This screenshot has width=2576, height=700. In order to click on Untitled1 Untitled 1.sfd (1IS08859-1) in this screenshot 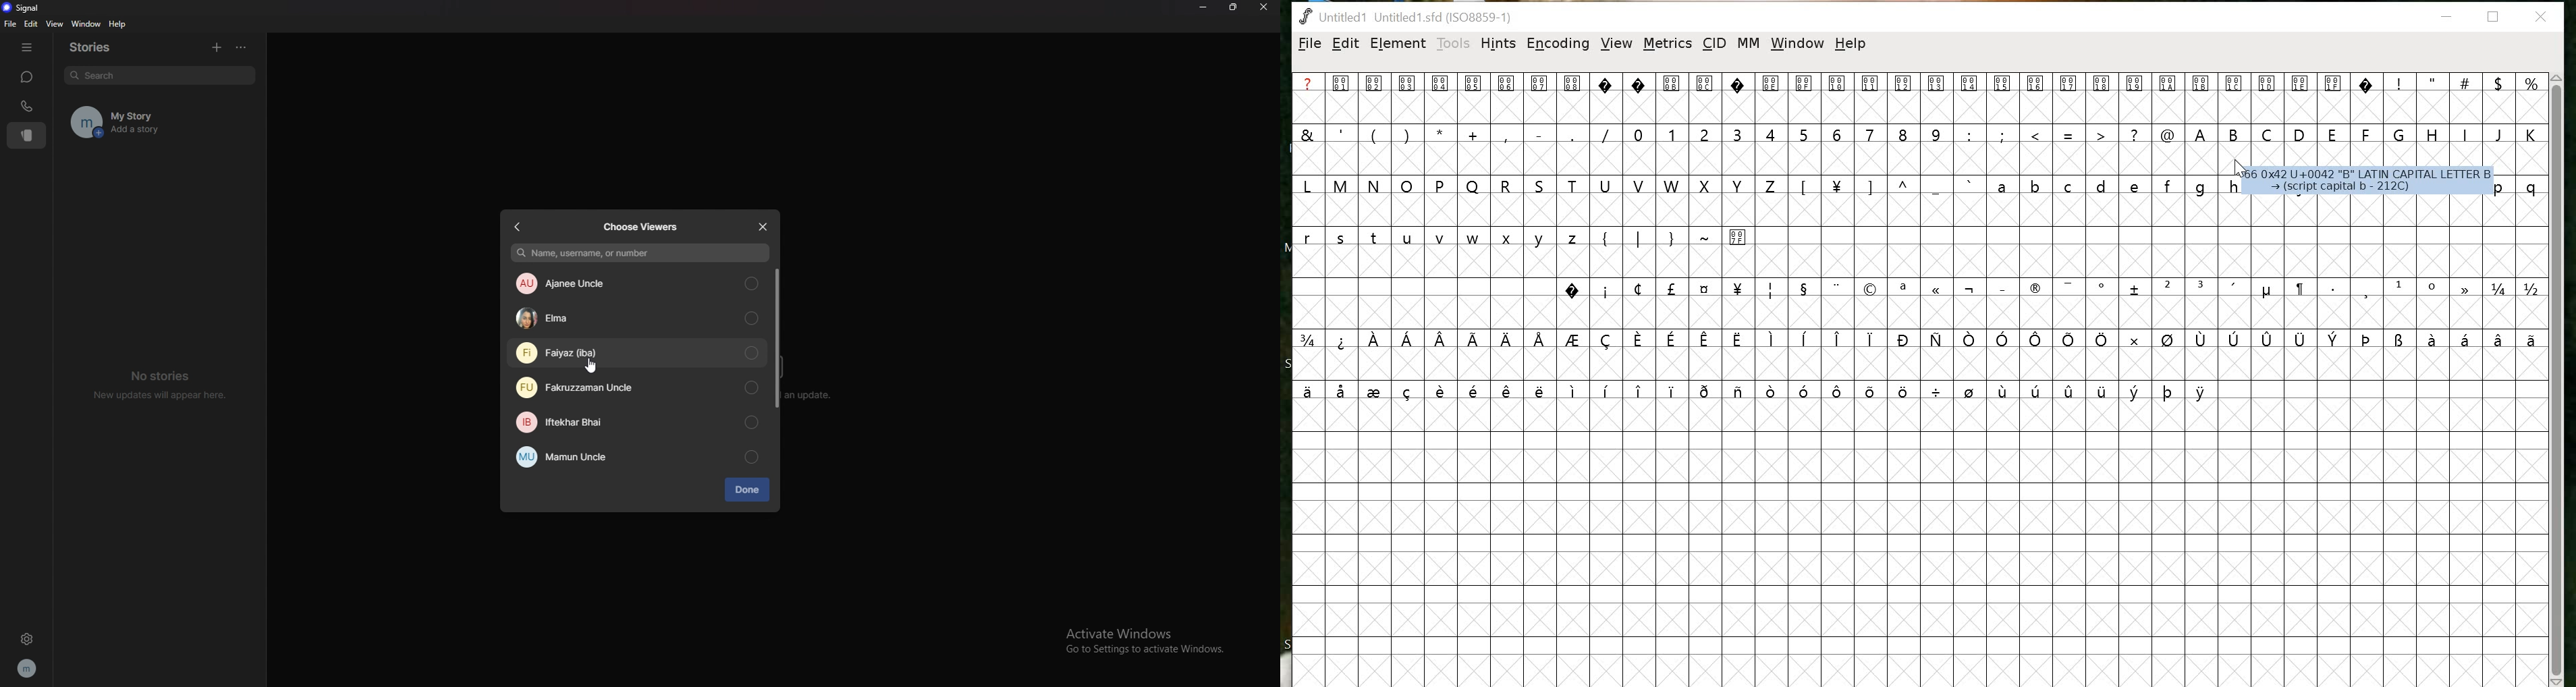, I will do `click(1408, 16)`.